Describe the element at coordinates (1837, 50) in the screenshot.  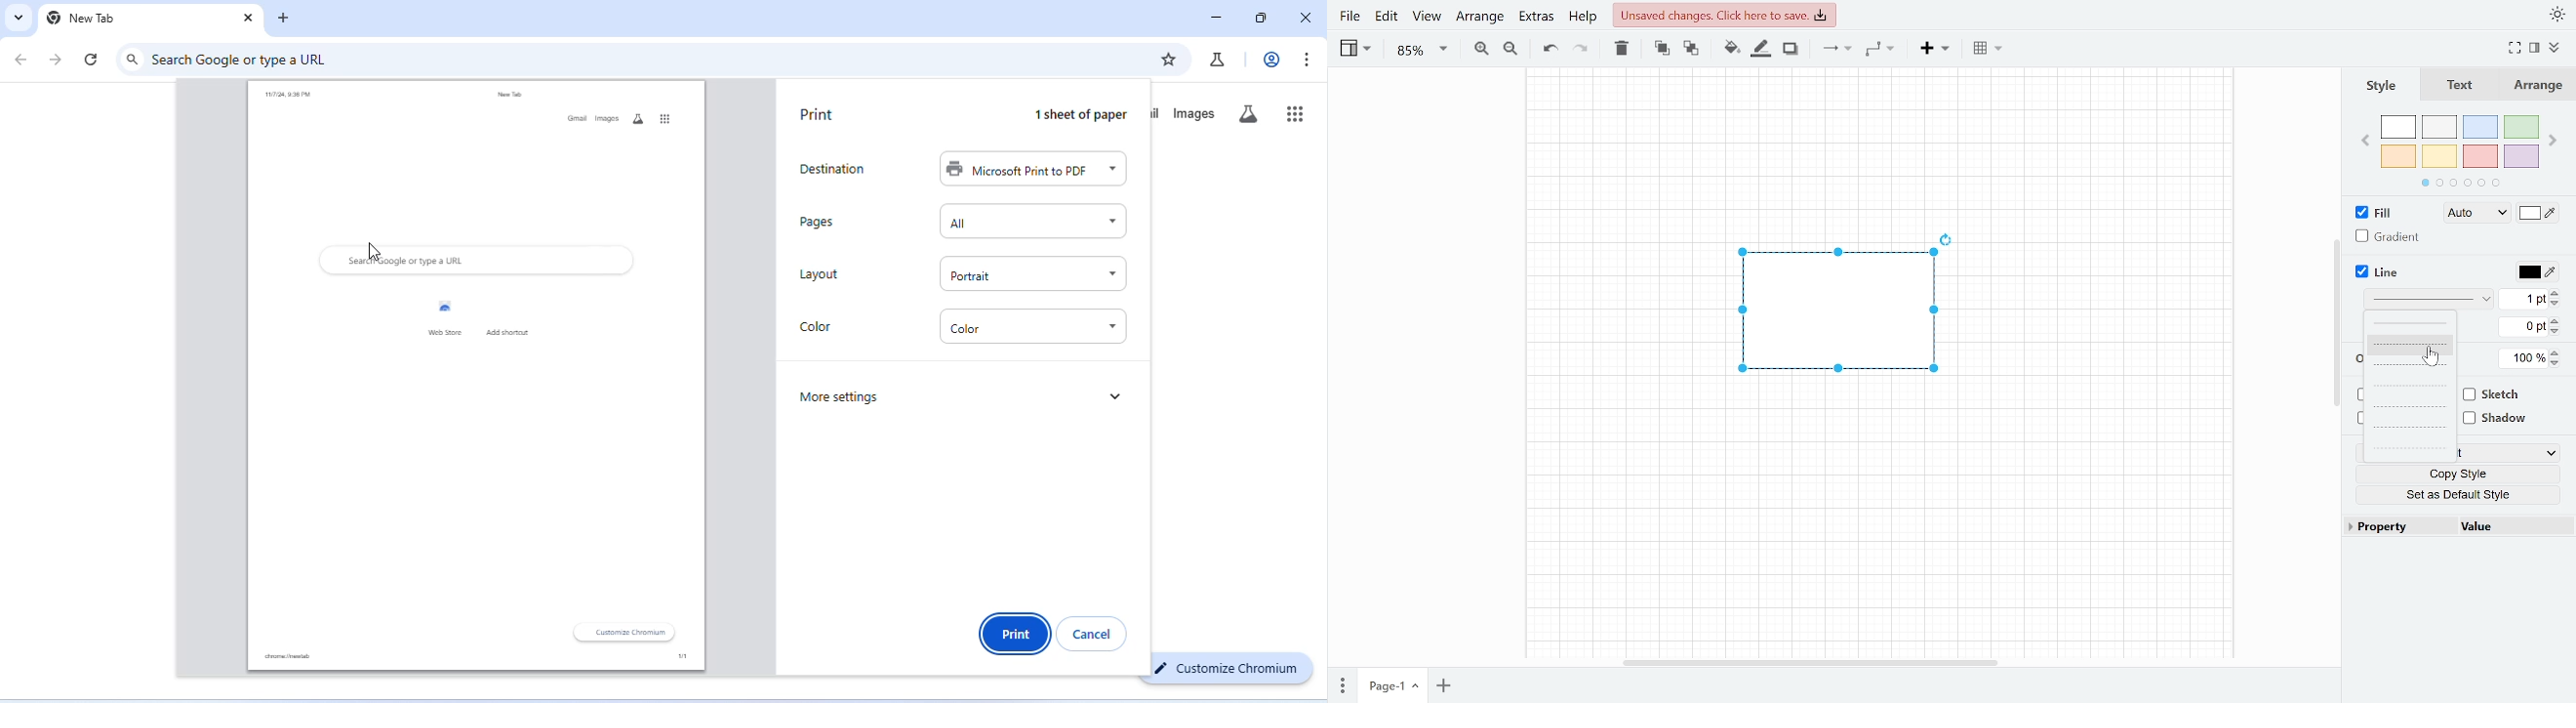
I see `Connections` at that location.